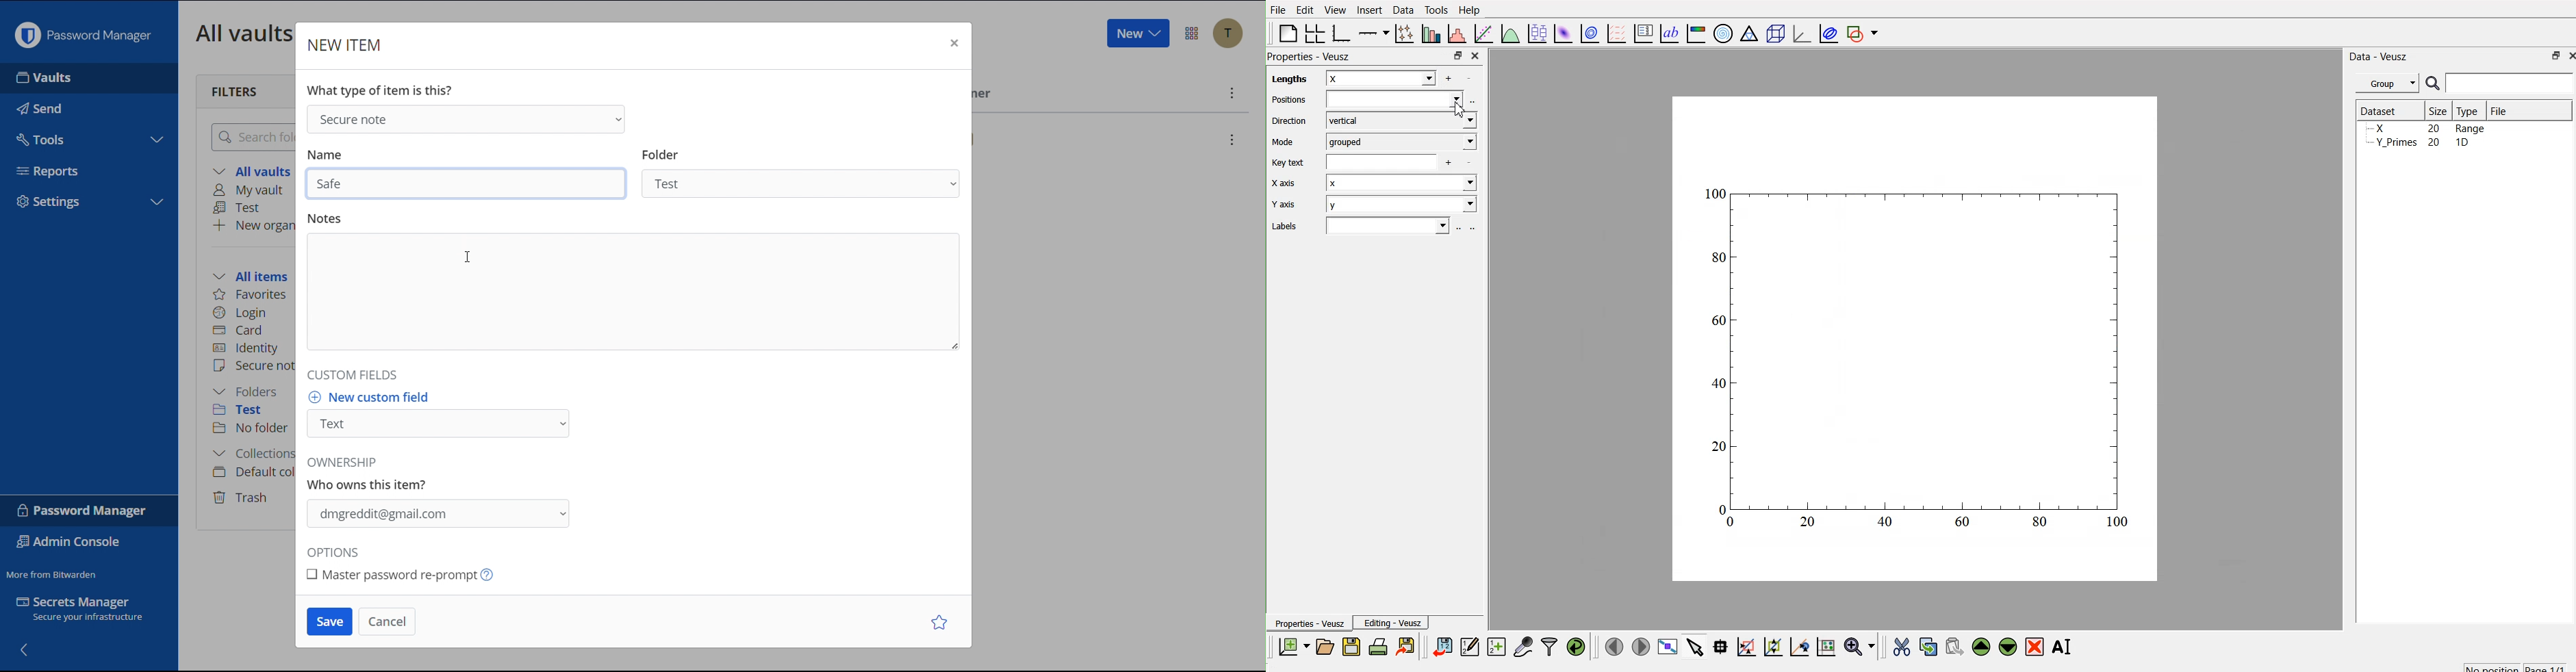  I want to click on notes, so click(326, 217).